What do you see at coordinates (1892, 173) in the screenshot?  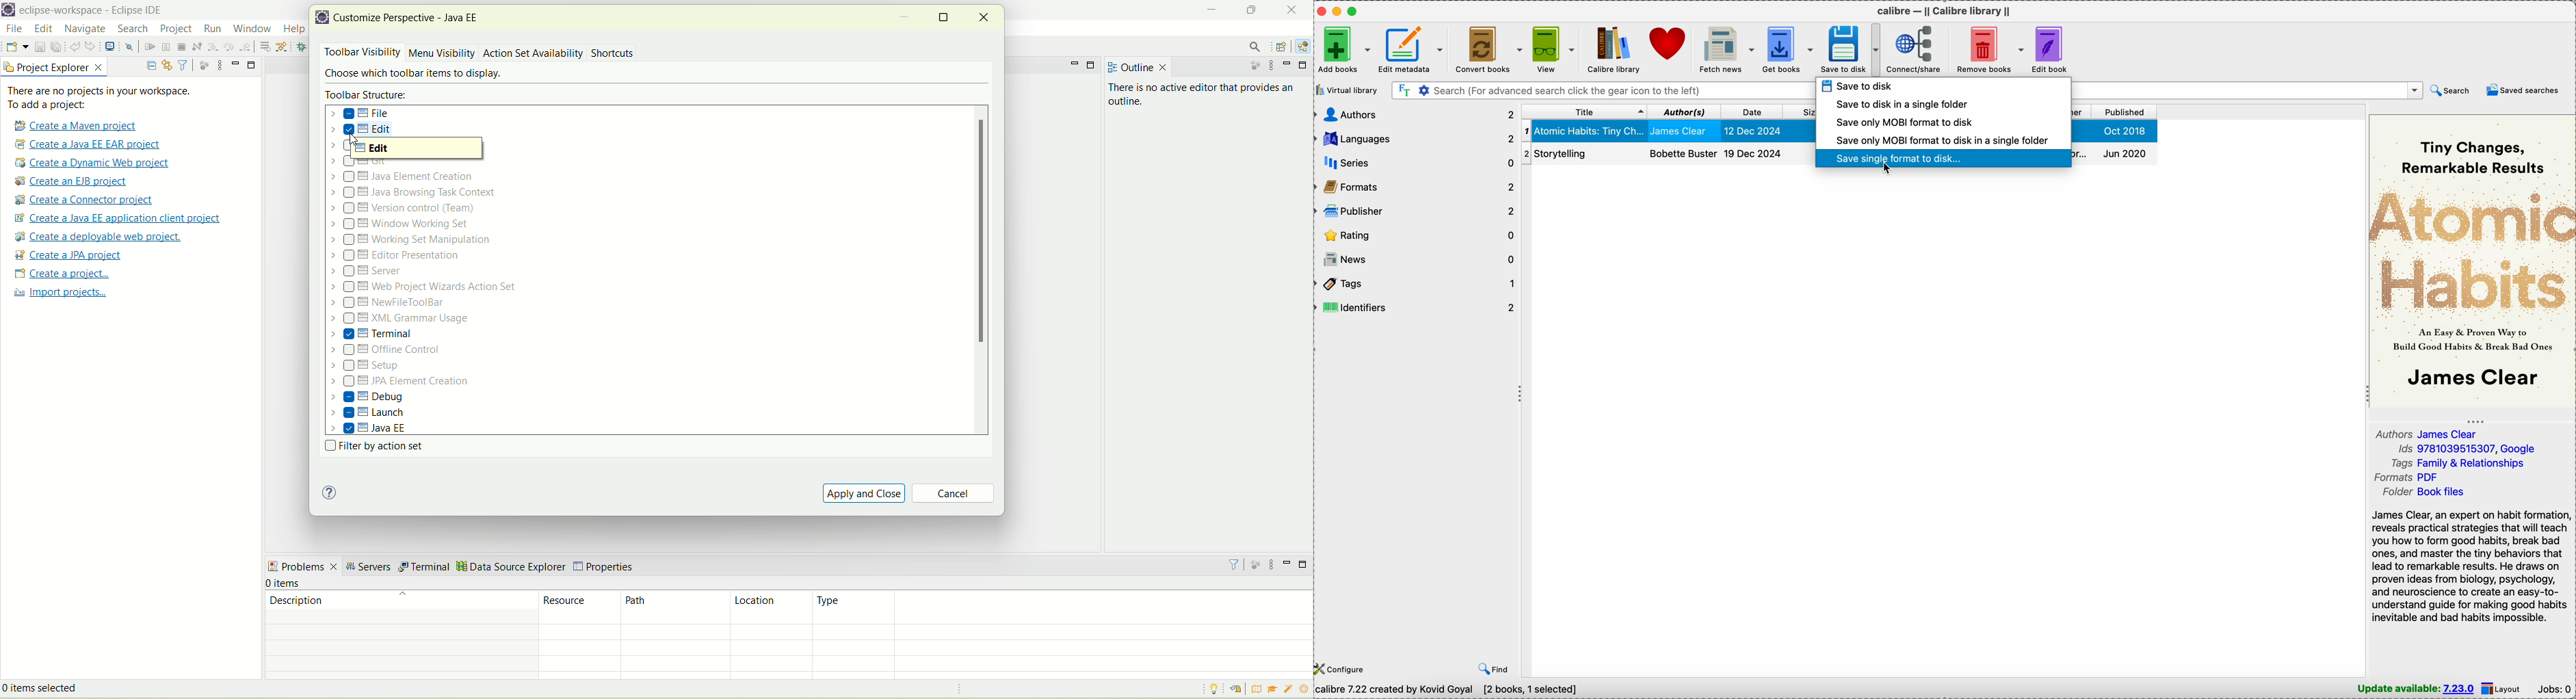 I see `cursor` at bounding box center [1892, 173].